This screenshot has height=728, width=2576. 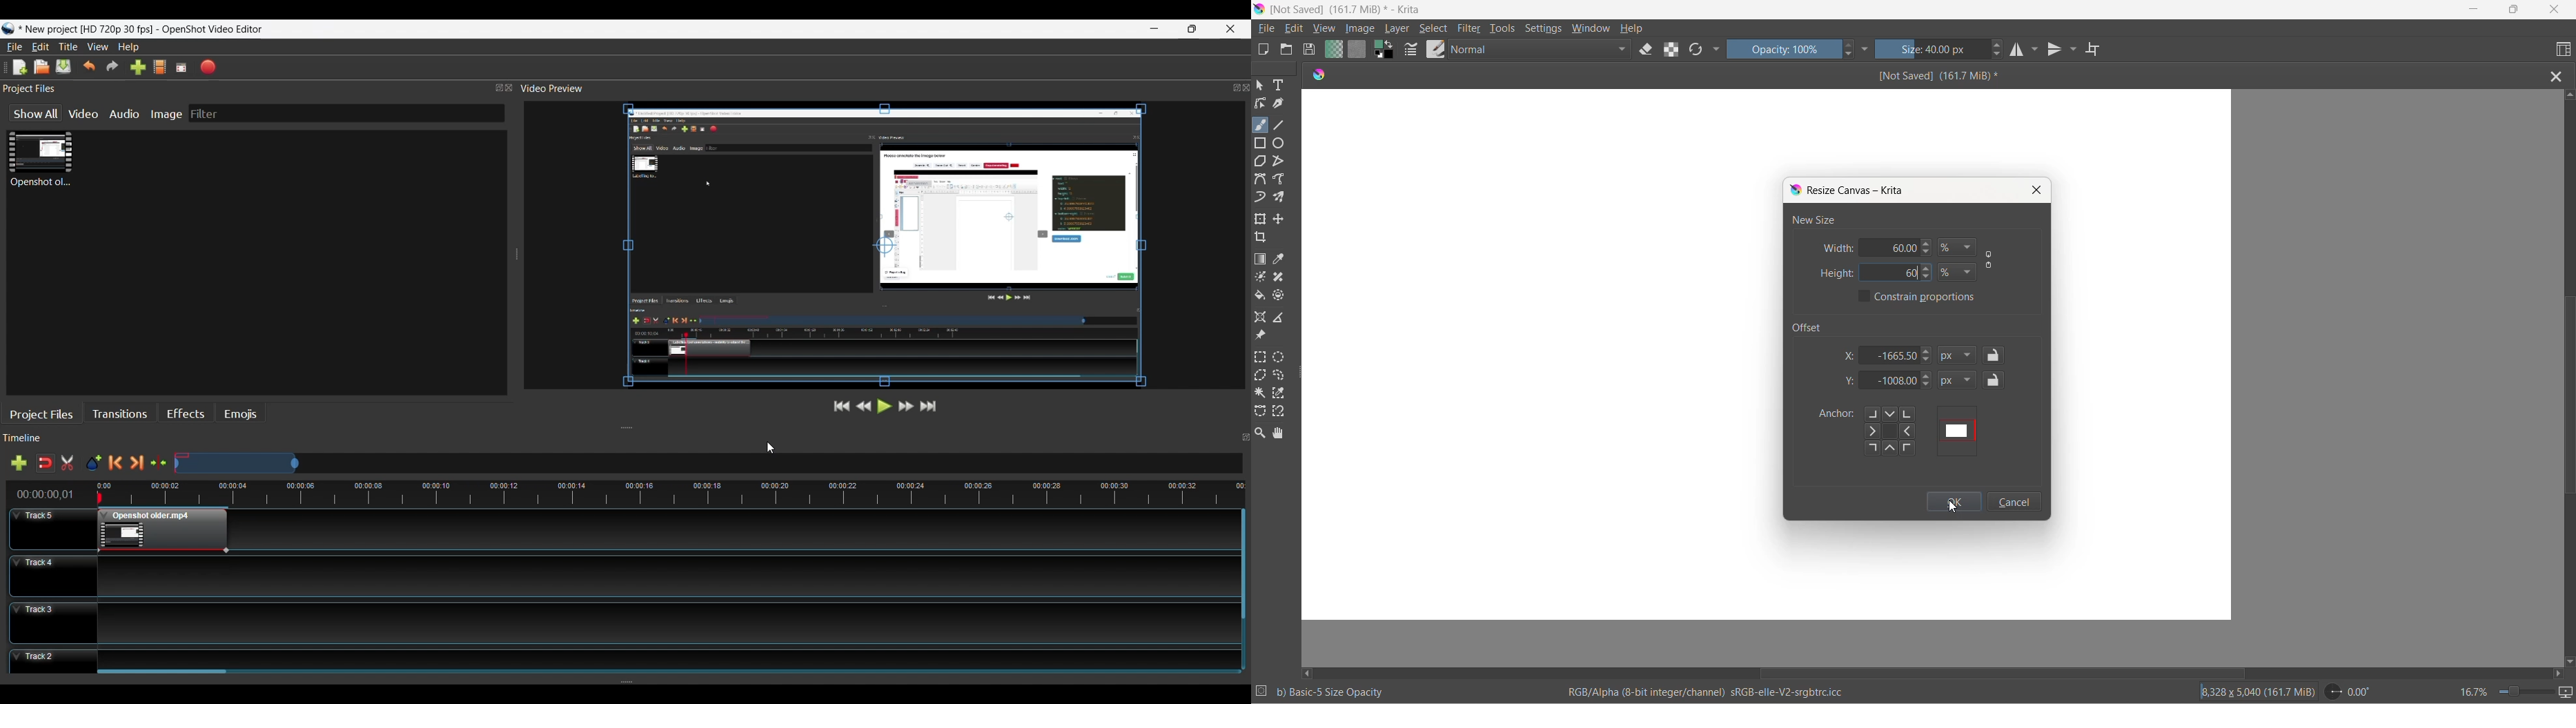 I want to click on edit, so click(x=1297, y=29).